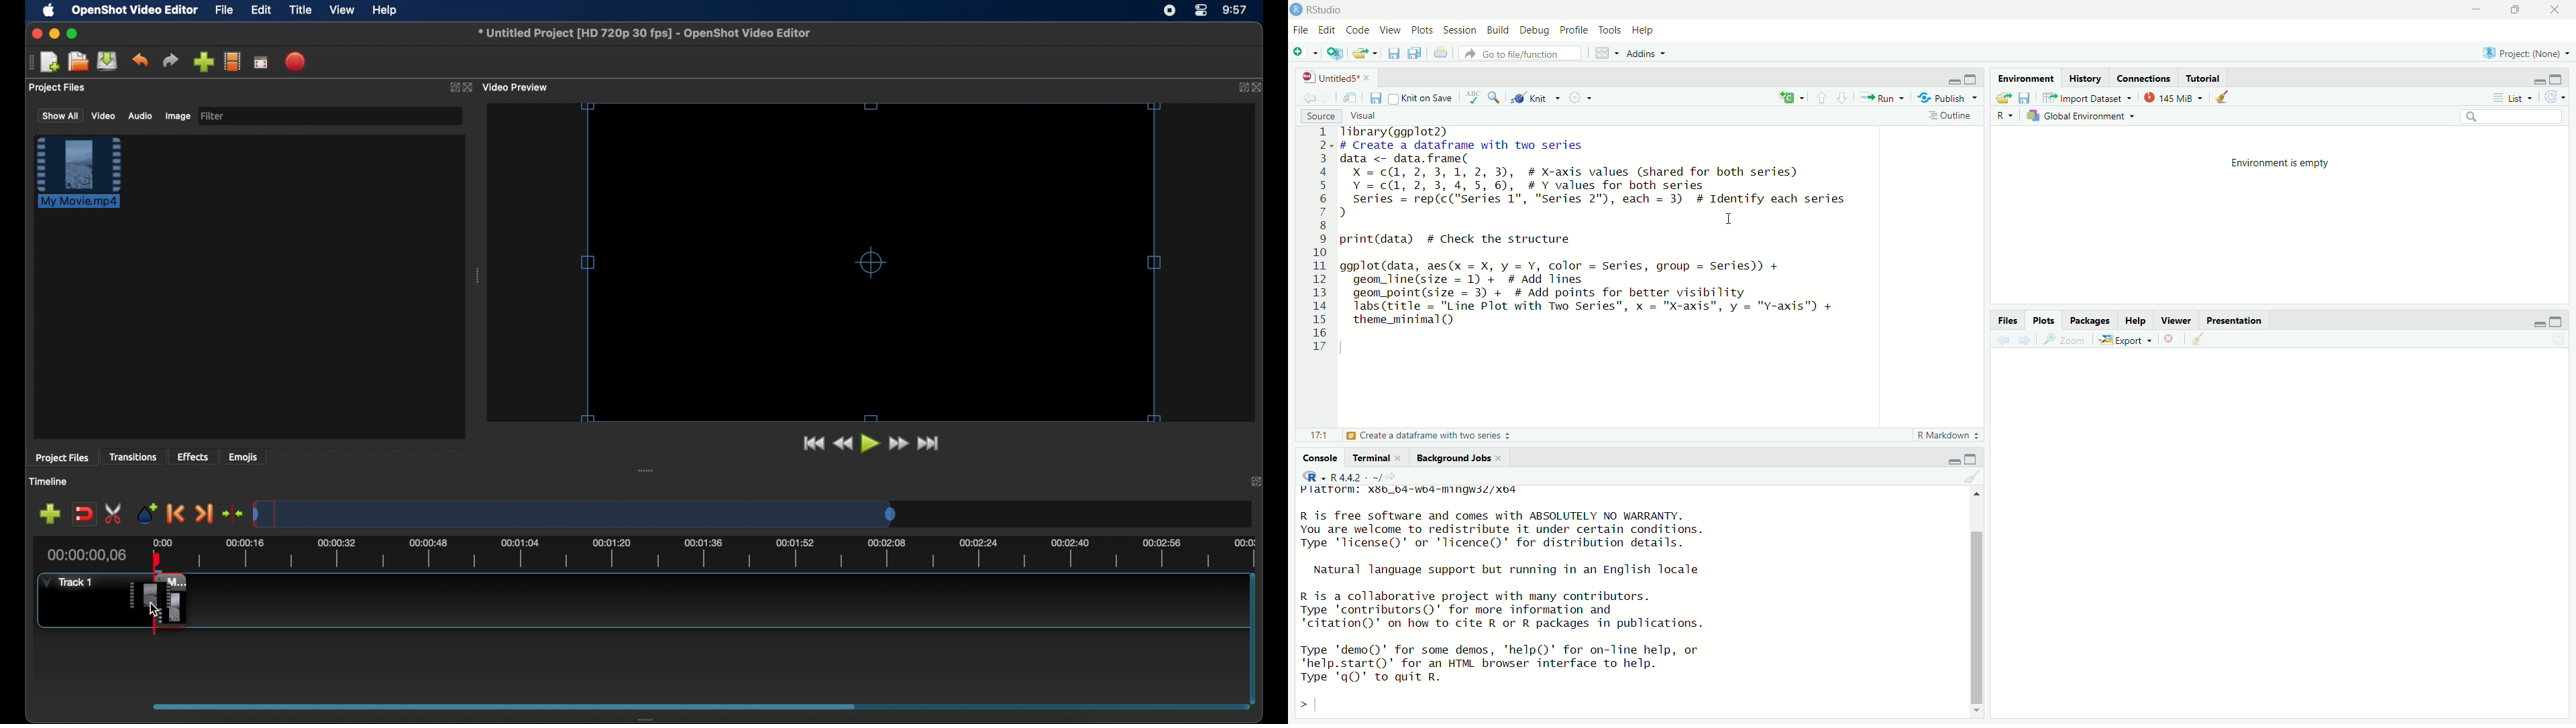  Describe the element at coordinates (2082, 118) in the screenshot. I see `Global Enviornment` at that location.